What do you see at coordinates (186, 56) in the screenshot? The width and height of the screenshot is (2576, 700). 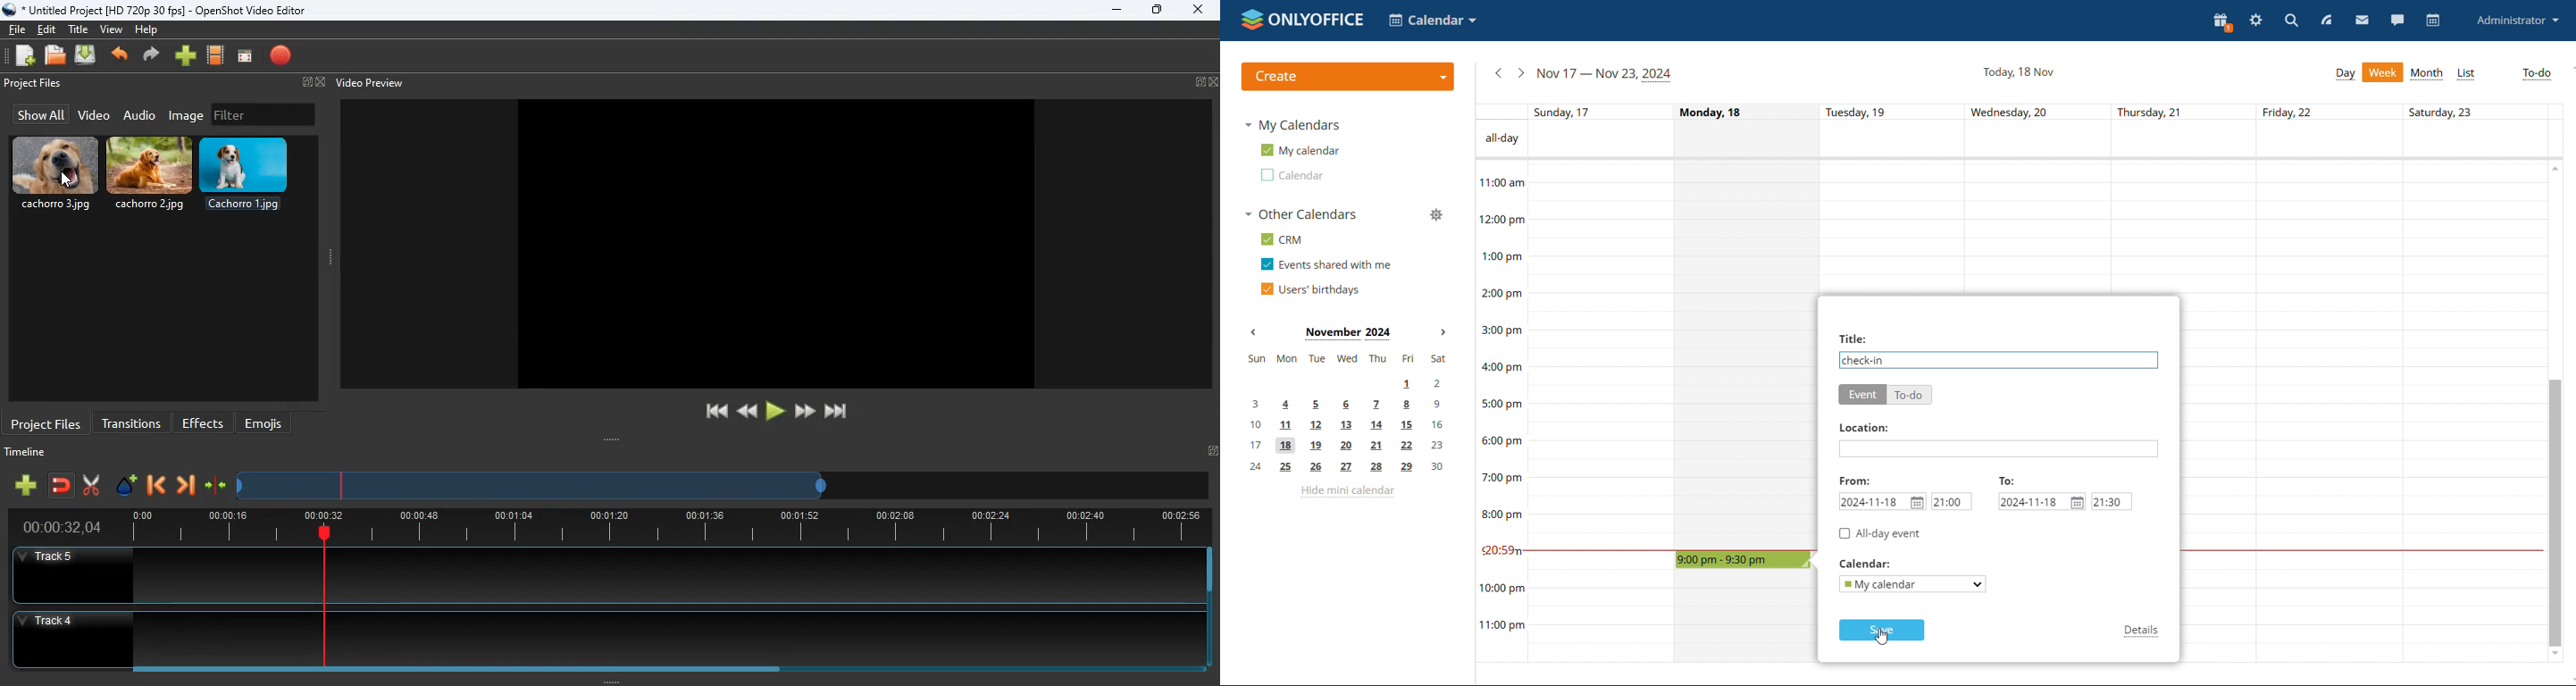 I see `add` at bounding box center [186, 56].